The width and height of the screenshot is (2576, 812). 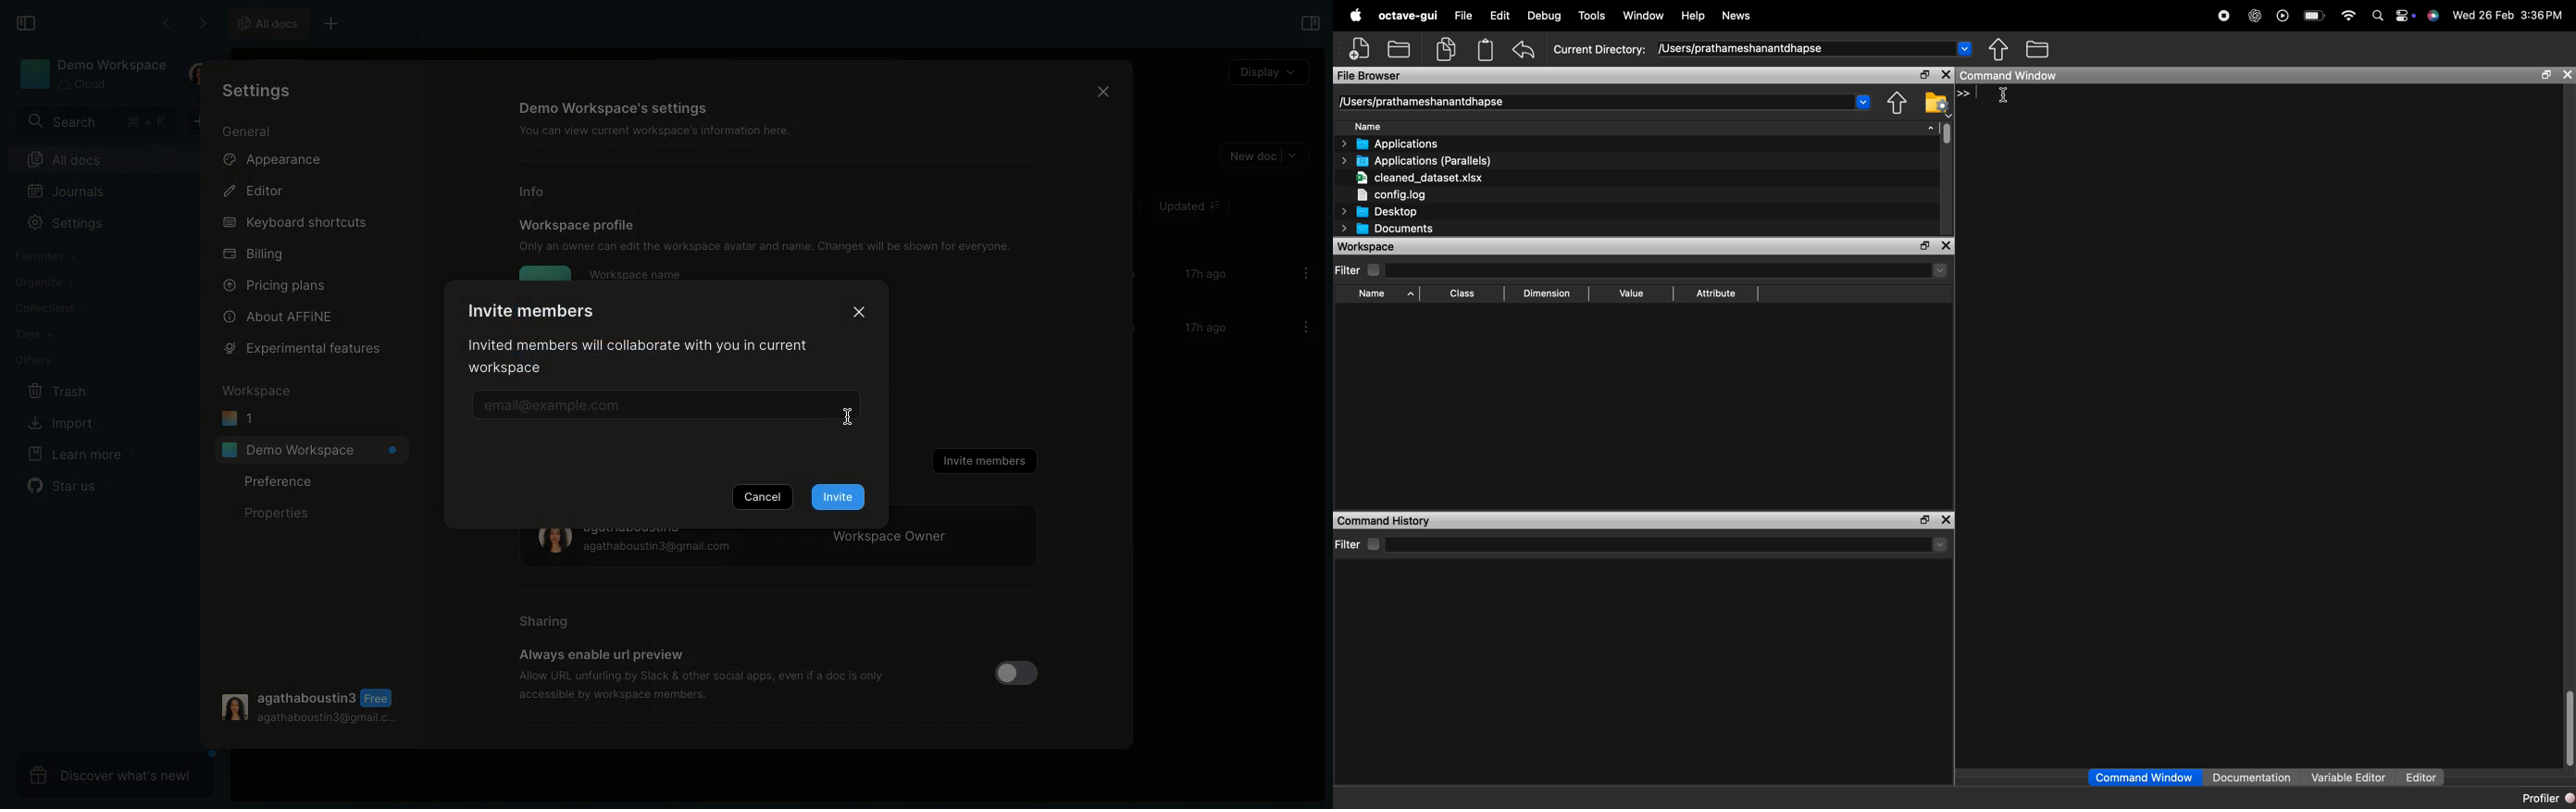 What do you see at coordinates (1267, 71) in the screenshot?
I see `Display` at bounding box center [1267, 71].